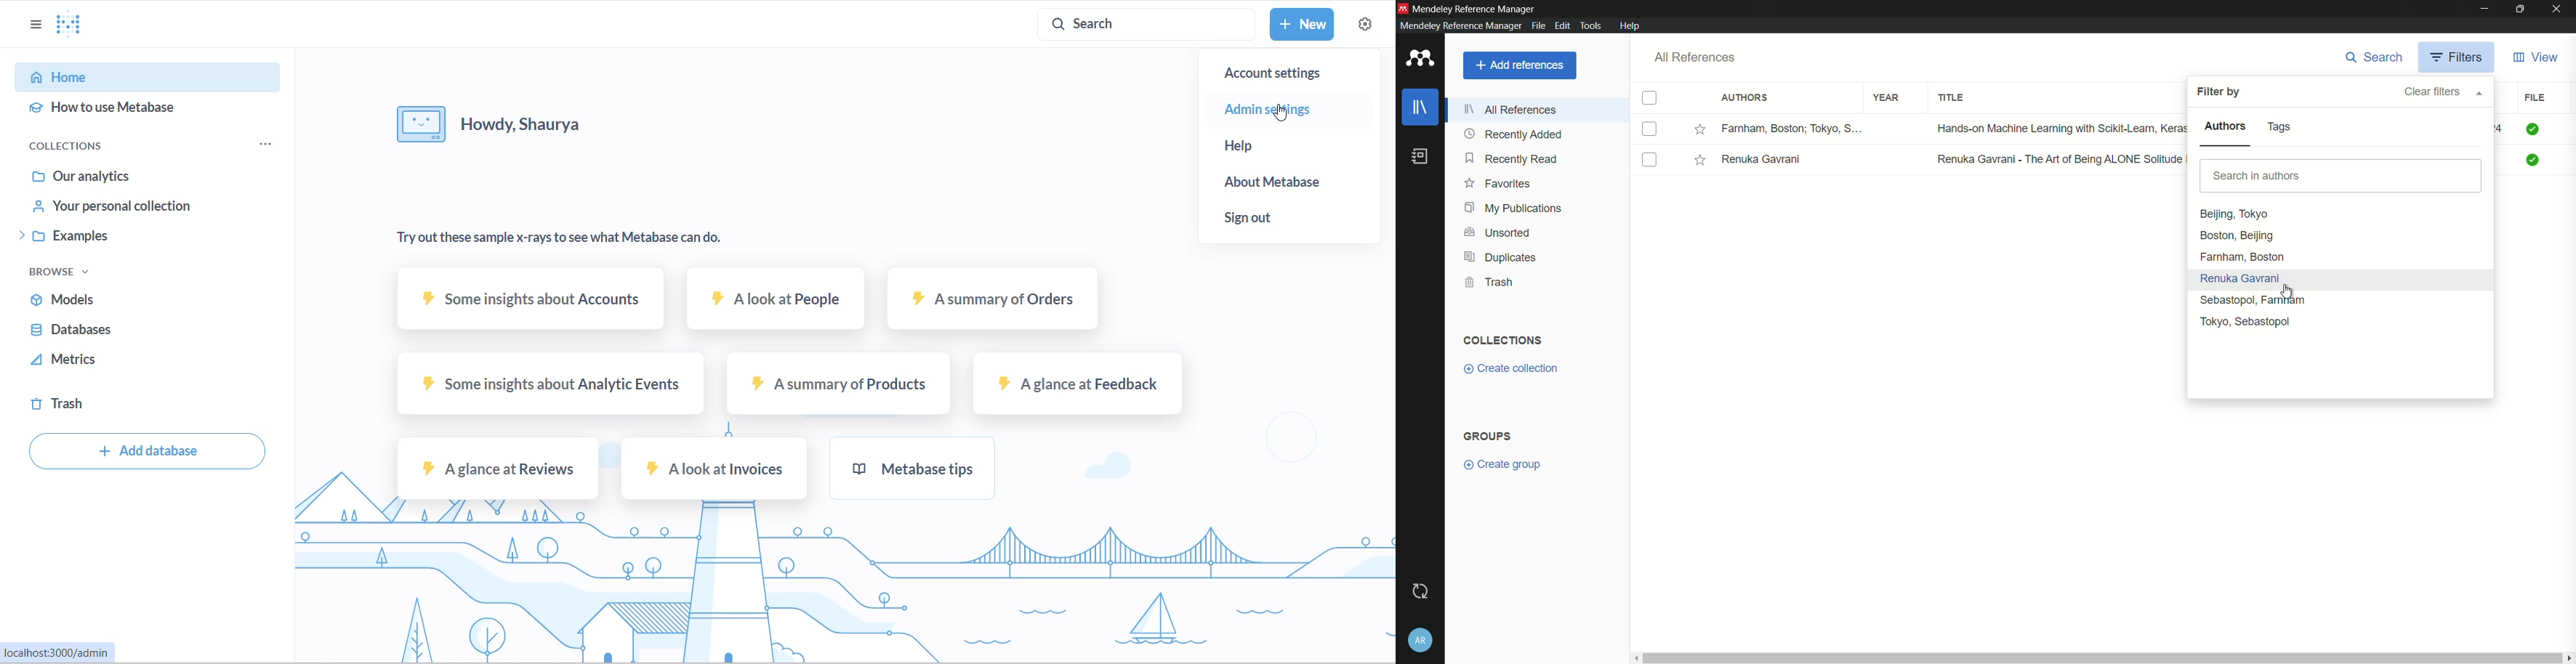  What do you see at coordinates (1514, 208) in the screenshot?
I see `my publications` at bounding box center [1514, 208].